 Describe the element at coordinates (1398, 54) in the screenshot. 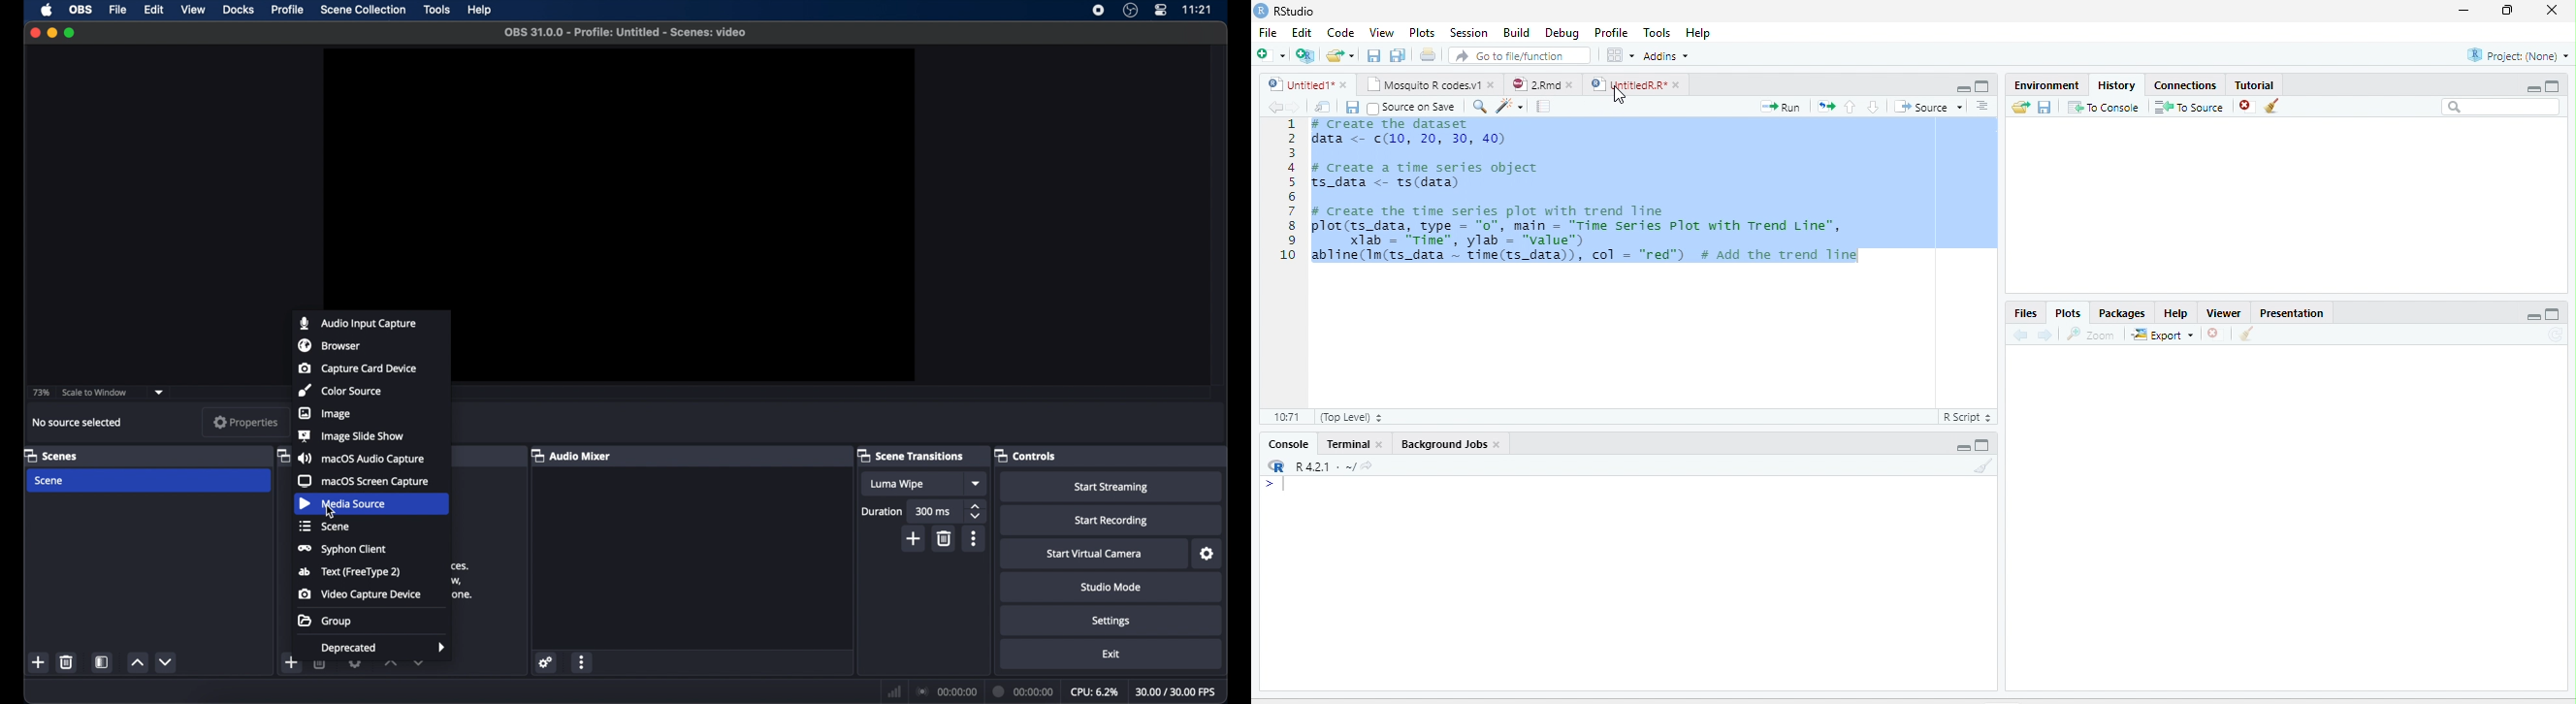

I see `Save all open documents` at that location.